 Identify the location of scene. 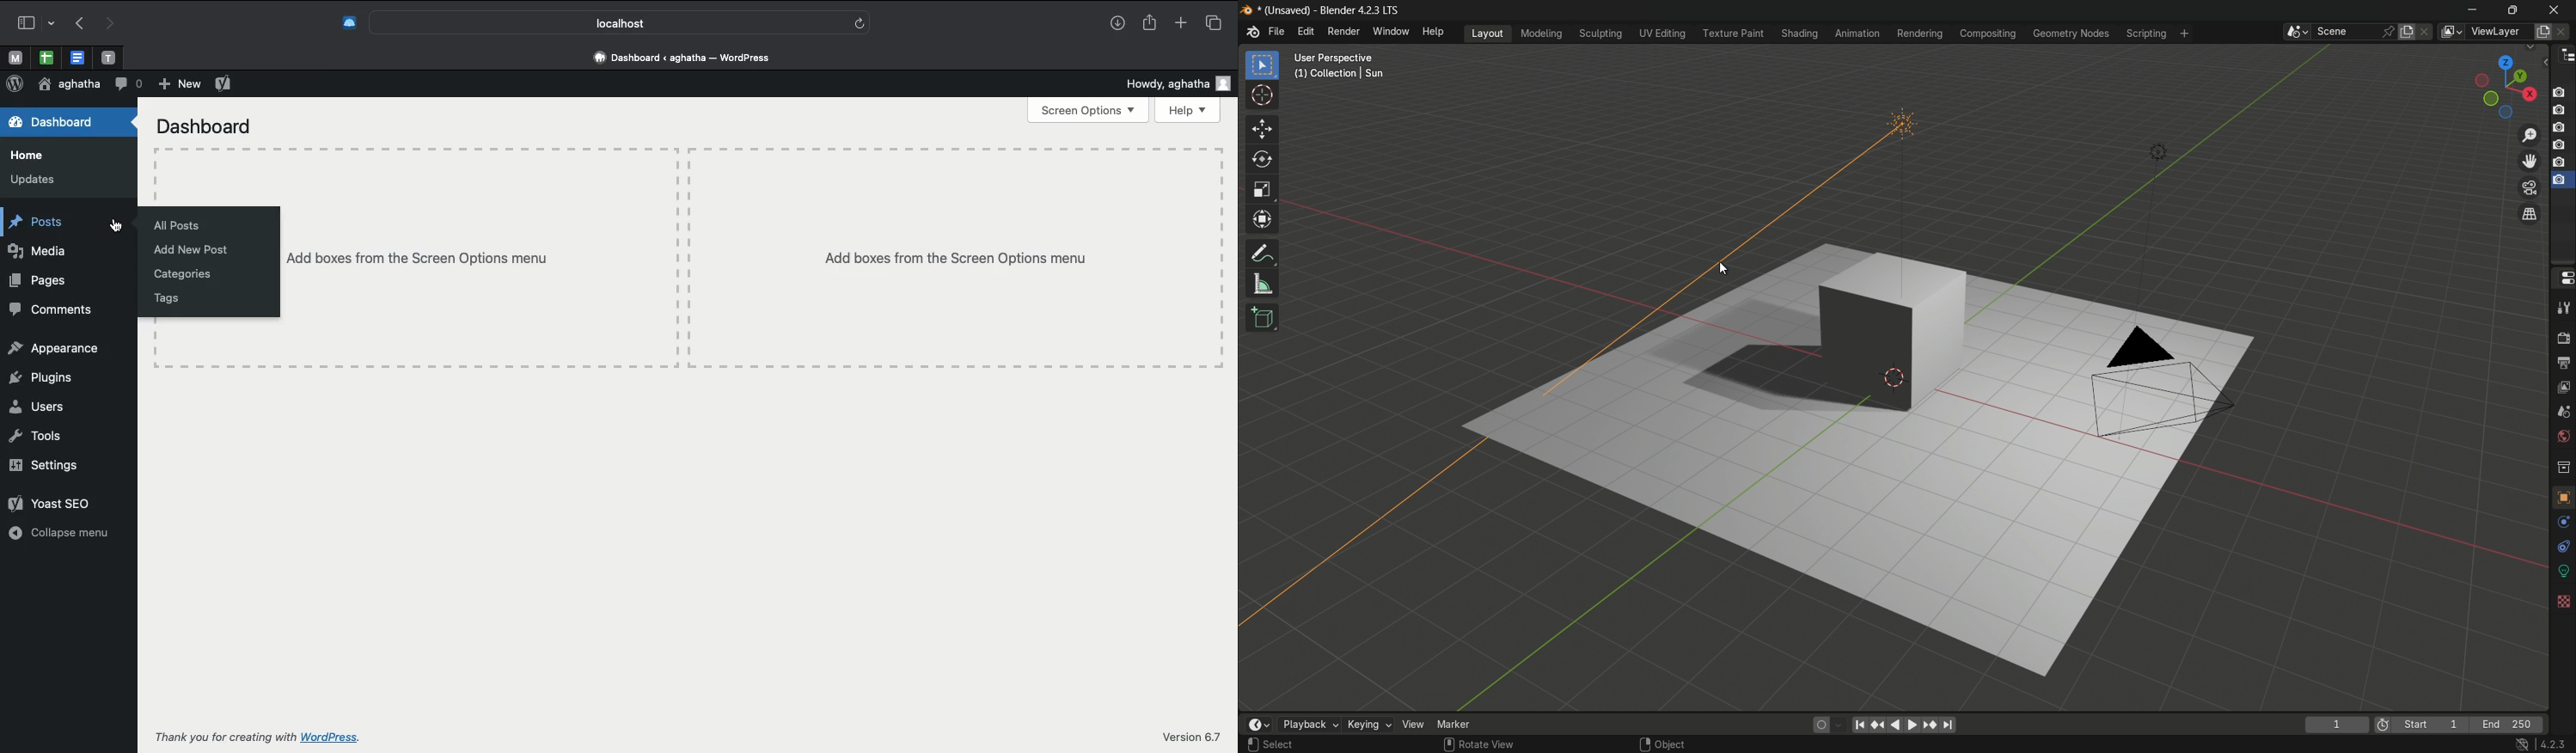
(2565, 411).